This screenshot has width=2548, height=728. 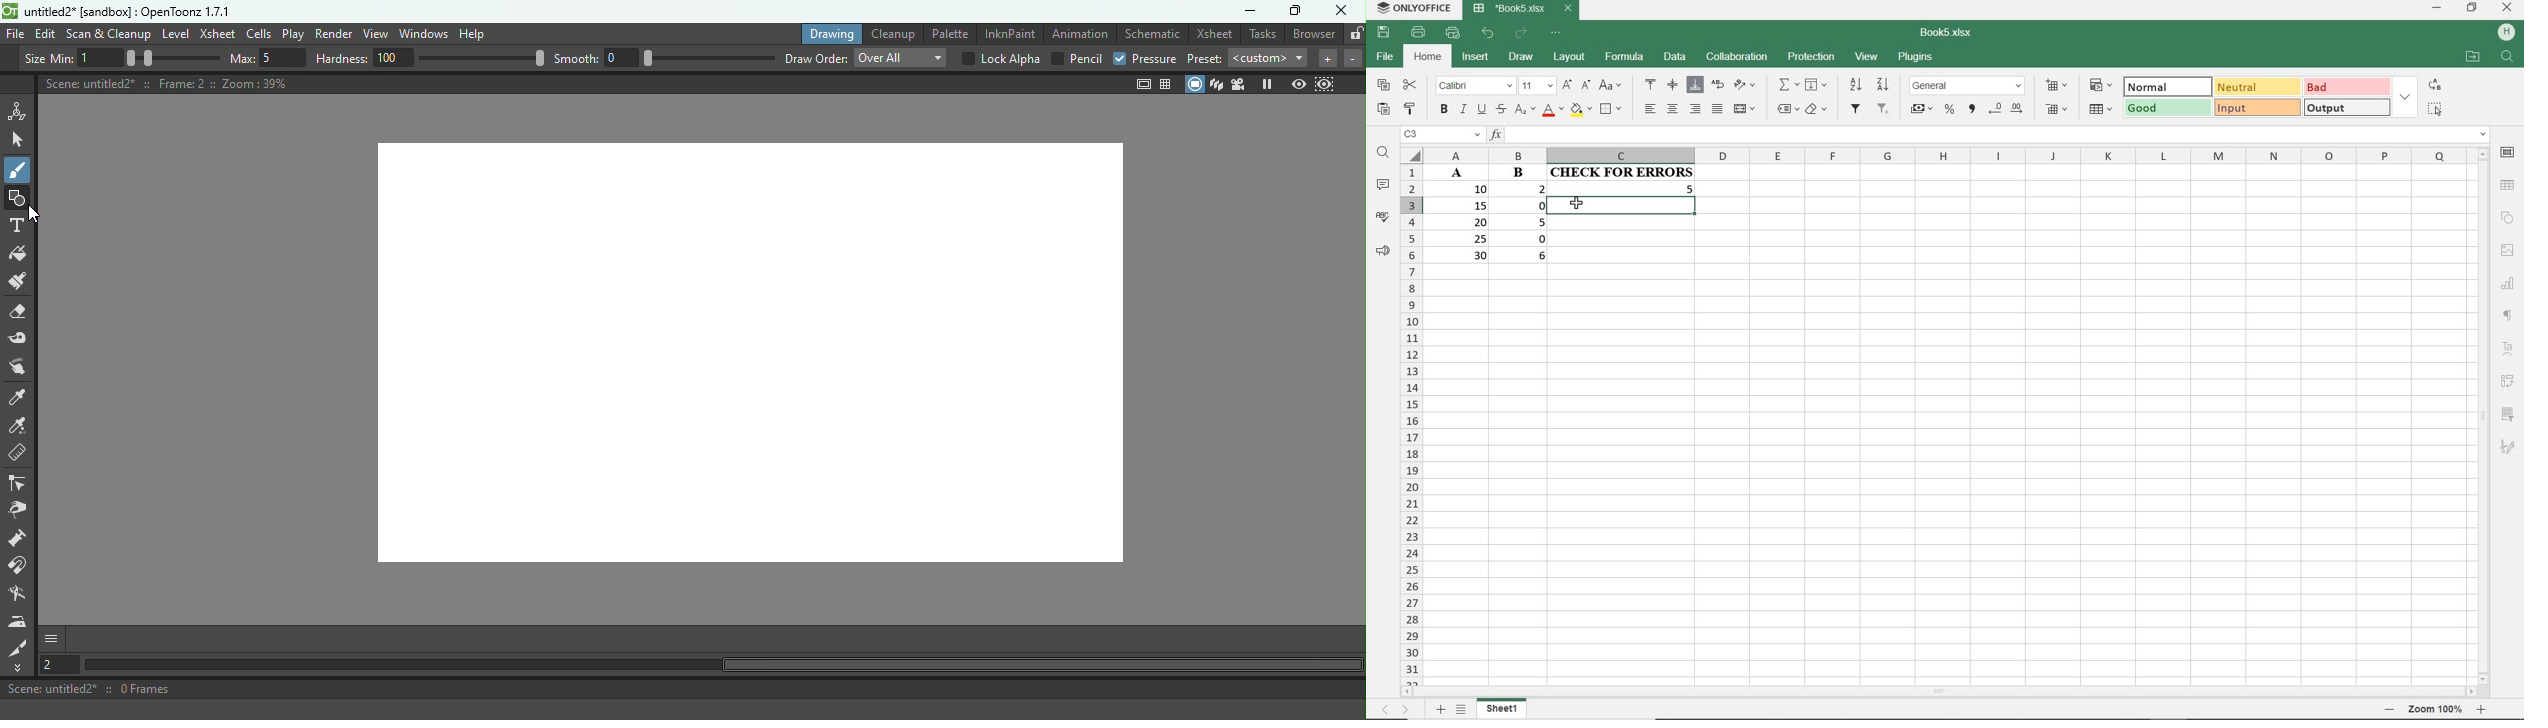 What do you see at coordinates (1494, 219) in the screenshot?
I see `DATA` at bounding box center [1494, 219].